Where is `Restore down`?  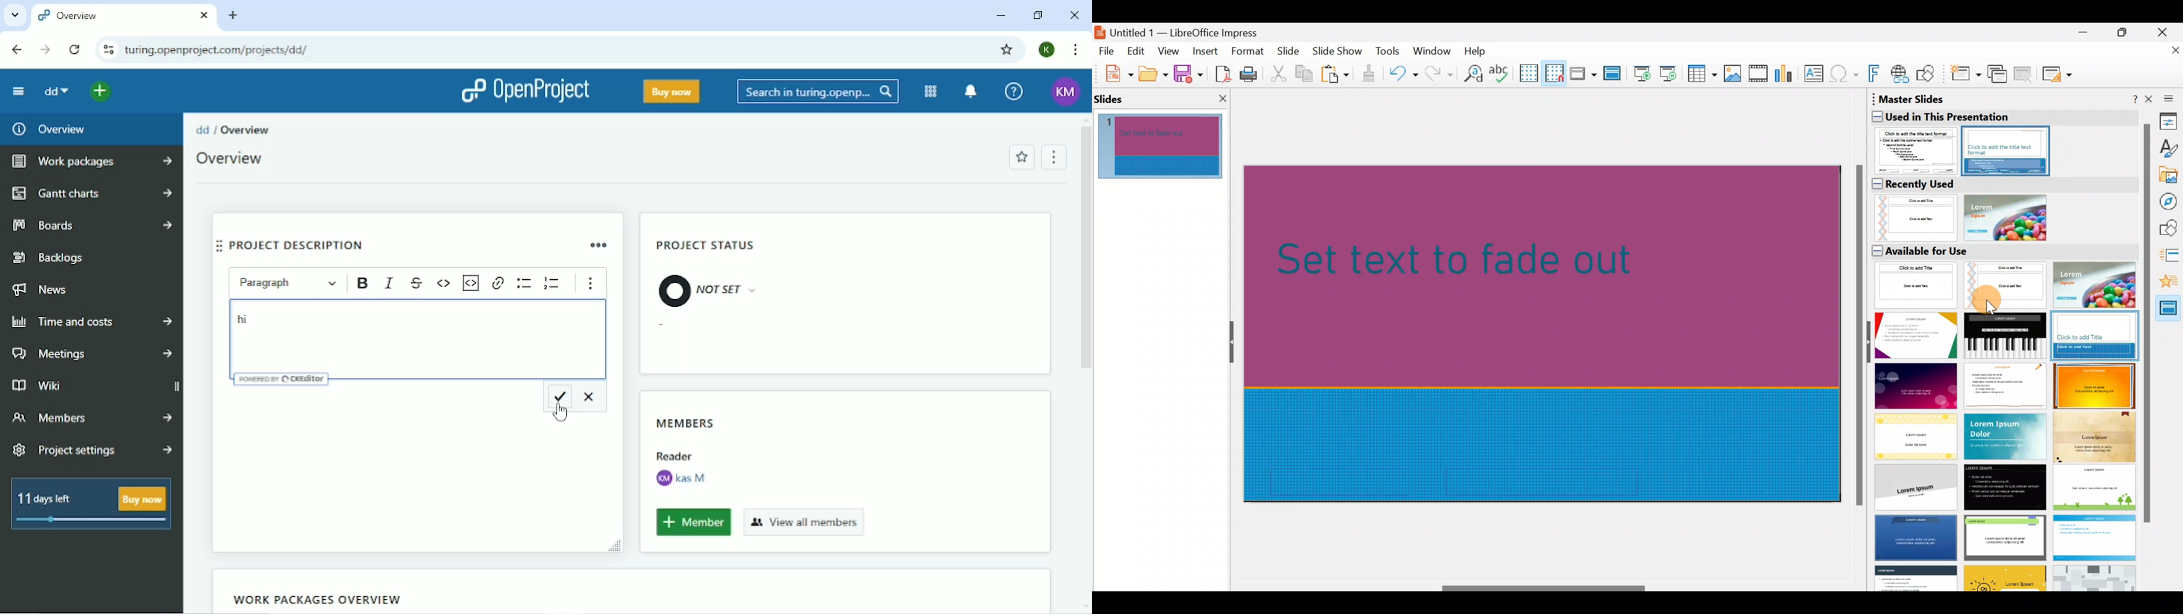 Restore down is located at coordinates (1037, 15).